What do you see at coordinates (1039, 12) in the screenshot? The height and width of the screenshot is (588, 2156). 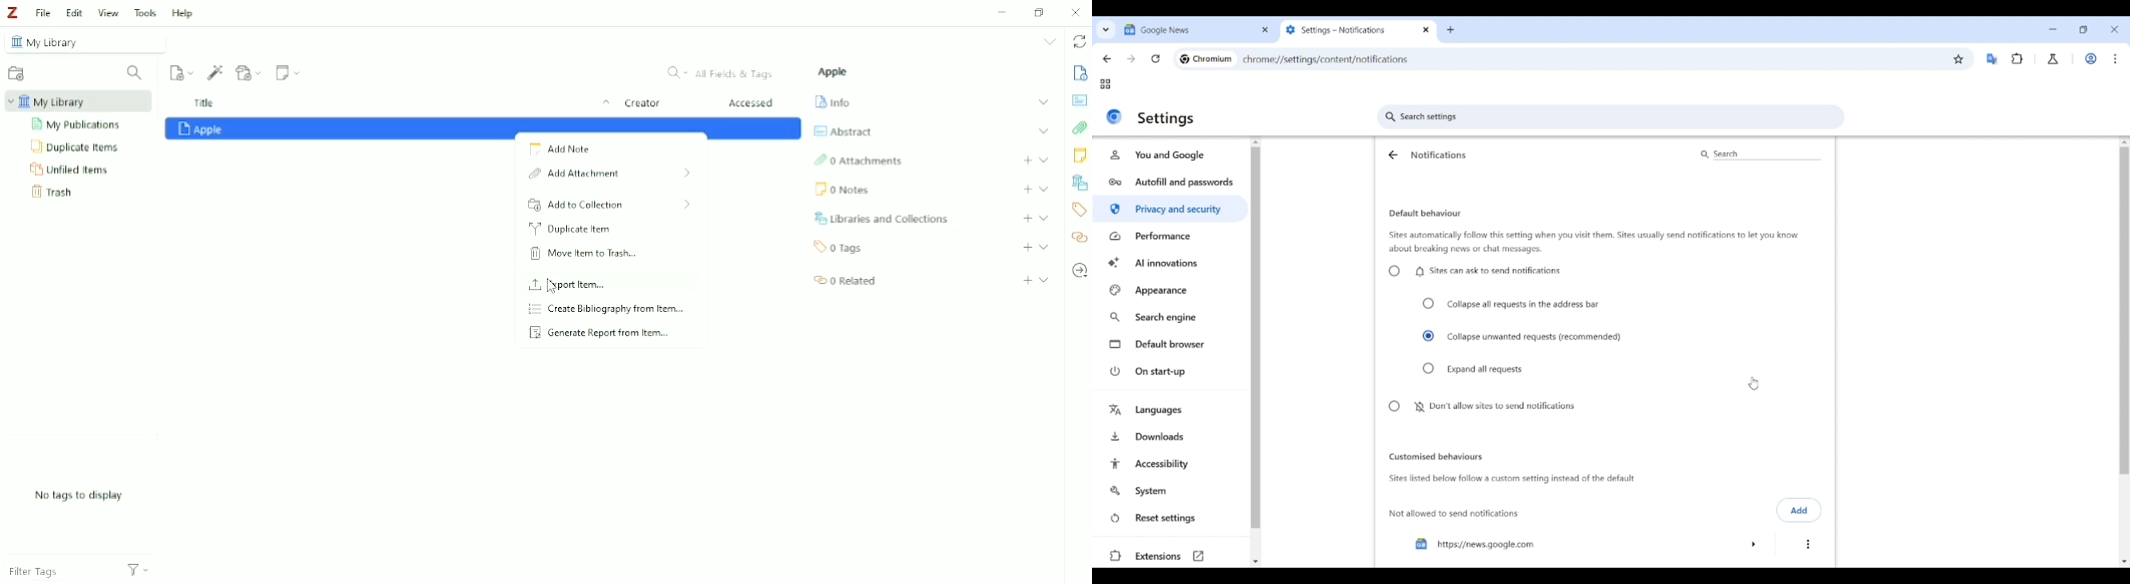 I see `maximize` at bounding box center [1039, 12].